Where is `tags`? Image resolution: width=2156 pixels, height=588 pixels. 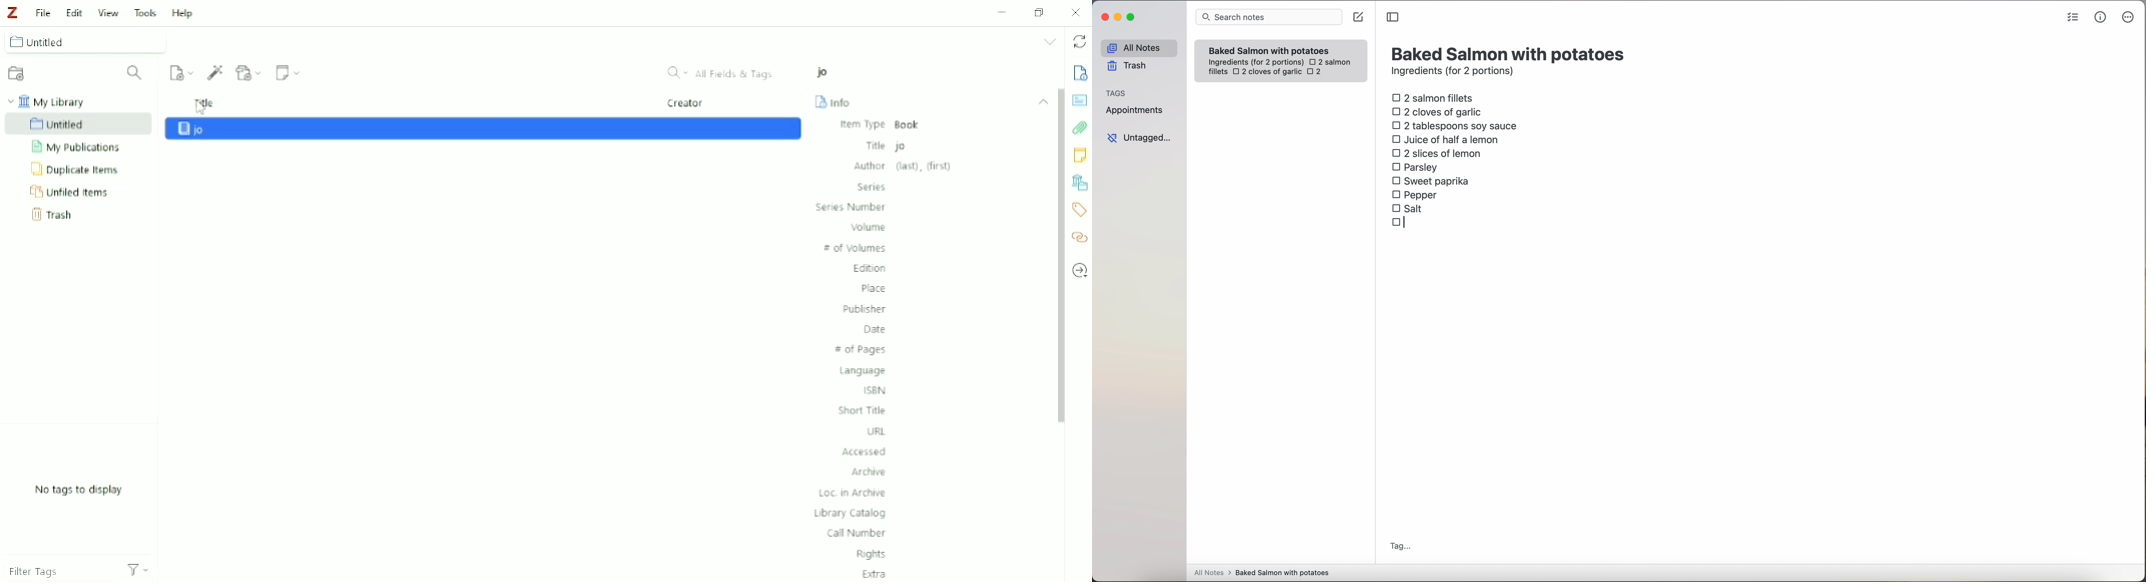 tags is located at coordinates (1116, 92).